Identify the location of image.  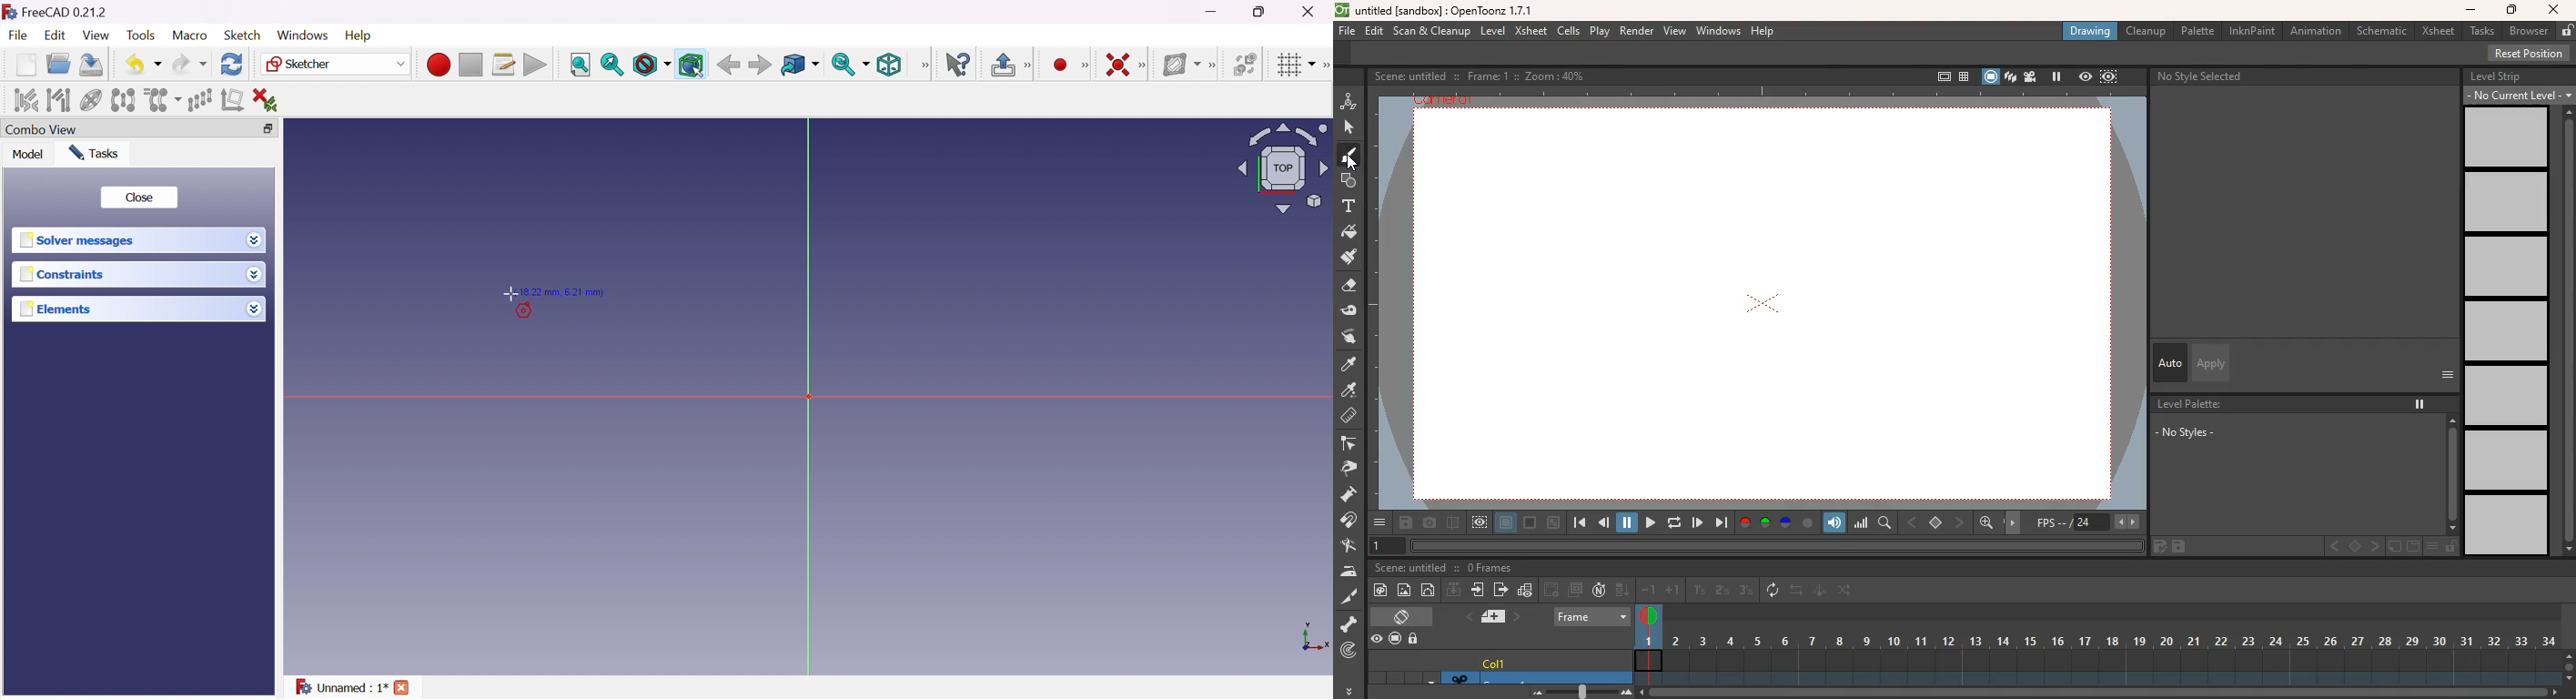
(1405, 589).